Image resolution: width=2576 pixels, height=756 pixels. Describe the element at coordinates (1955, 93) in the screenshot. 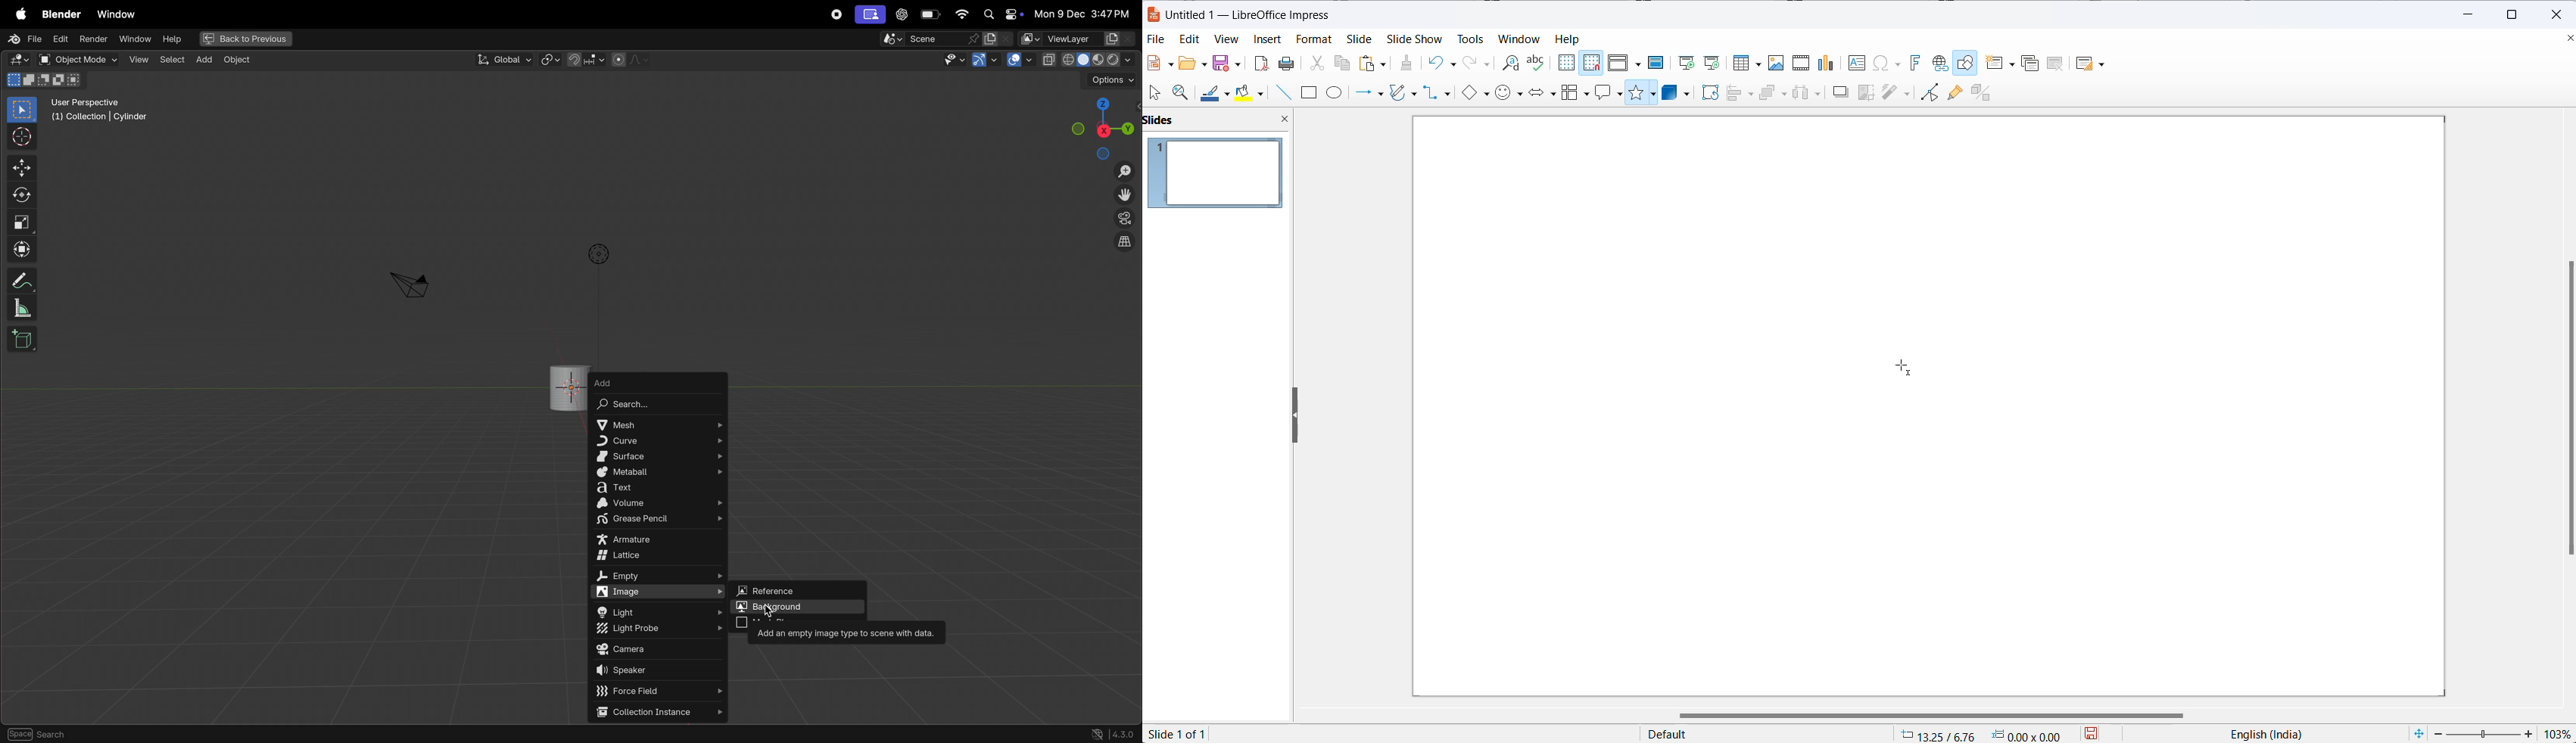

I see `show gluepoint function` at that location.